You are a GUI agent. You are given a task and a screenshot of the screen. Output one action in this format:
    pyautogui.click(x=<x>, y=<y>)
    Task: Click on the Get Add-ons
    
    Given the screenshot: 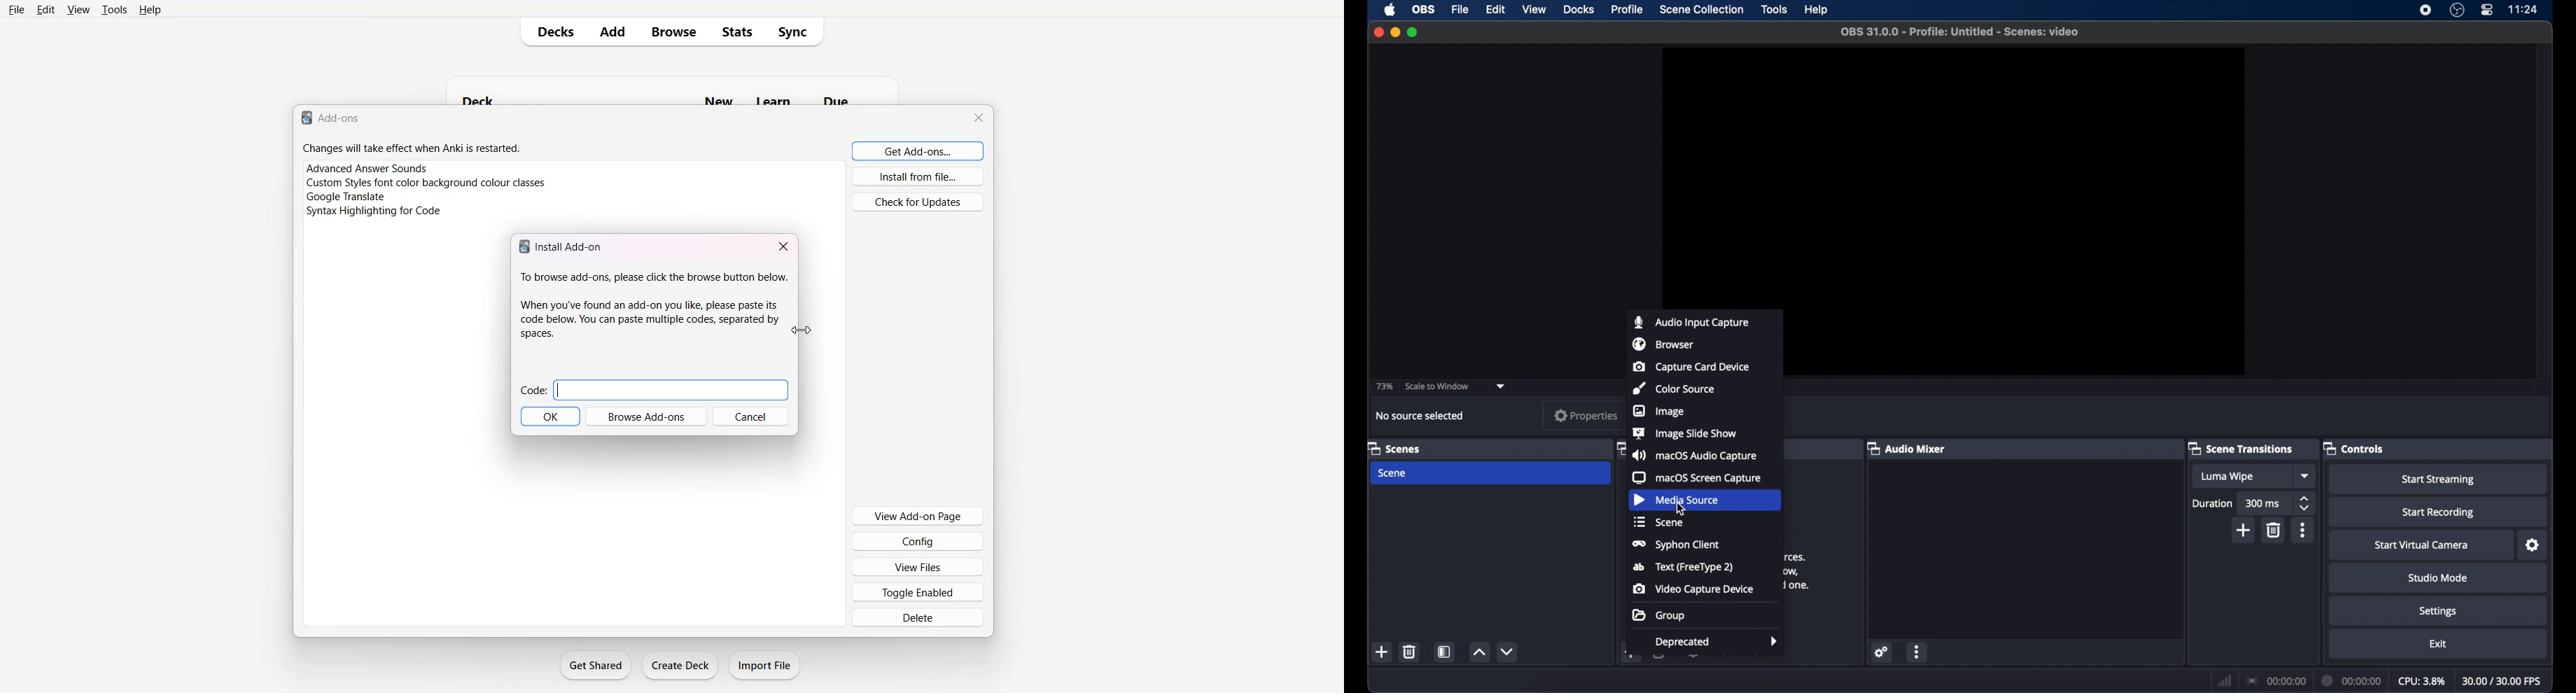 What is the action you would take?
    pyautogui.click(x=918, y=150)
    